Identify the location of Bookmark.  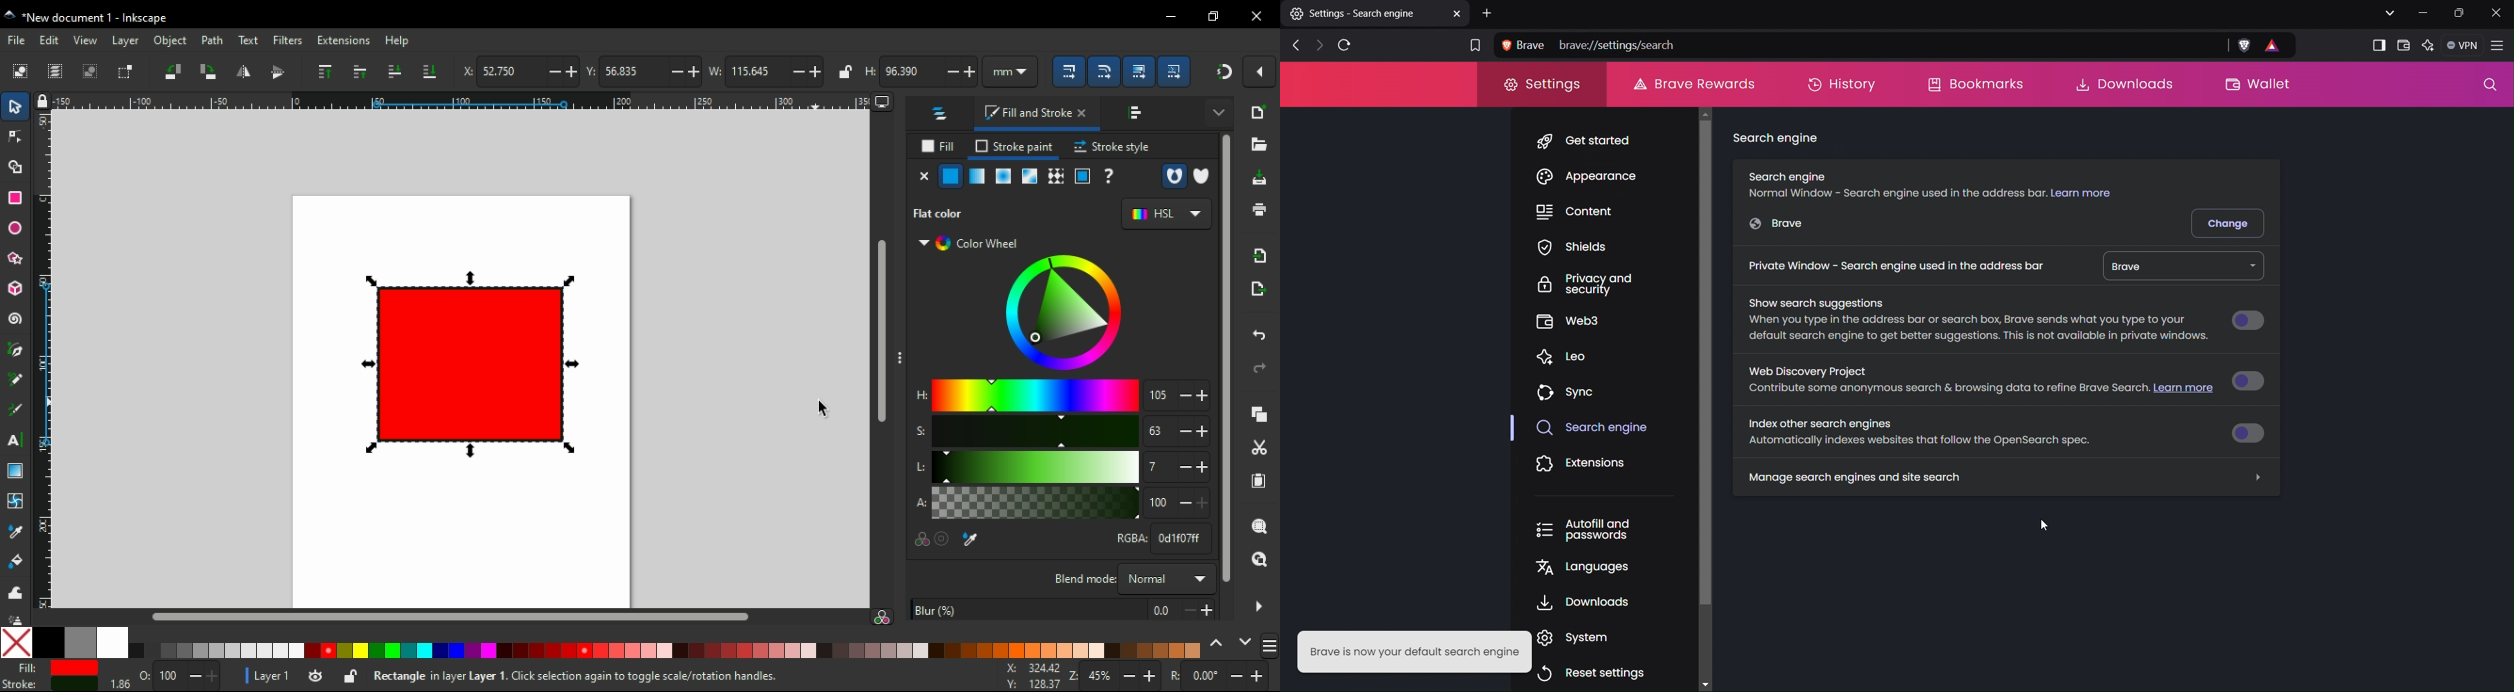
(1473, 44).